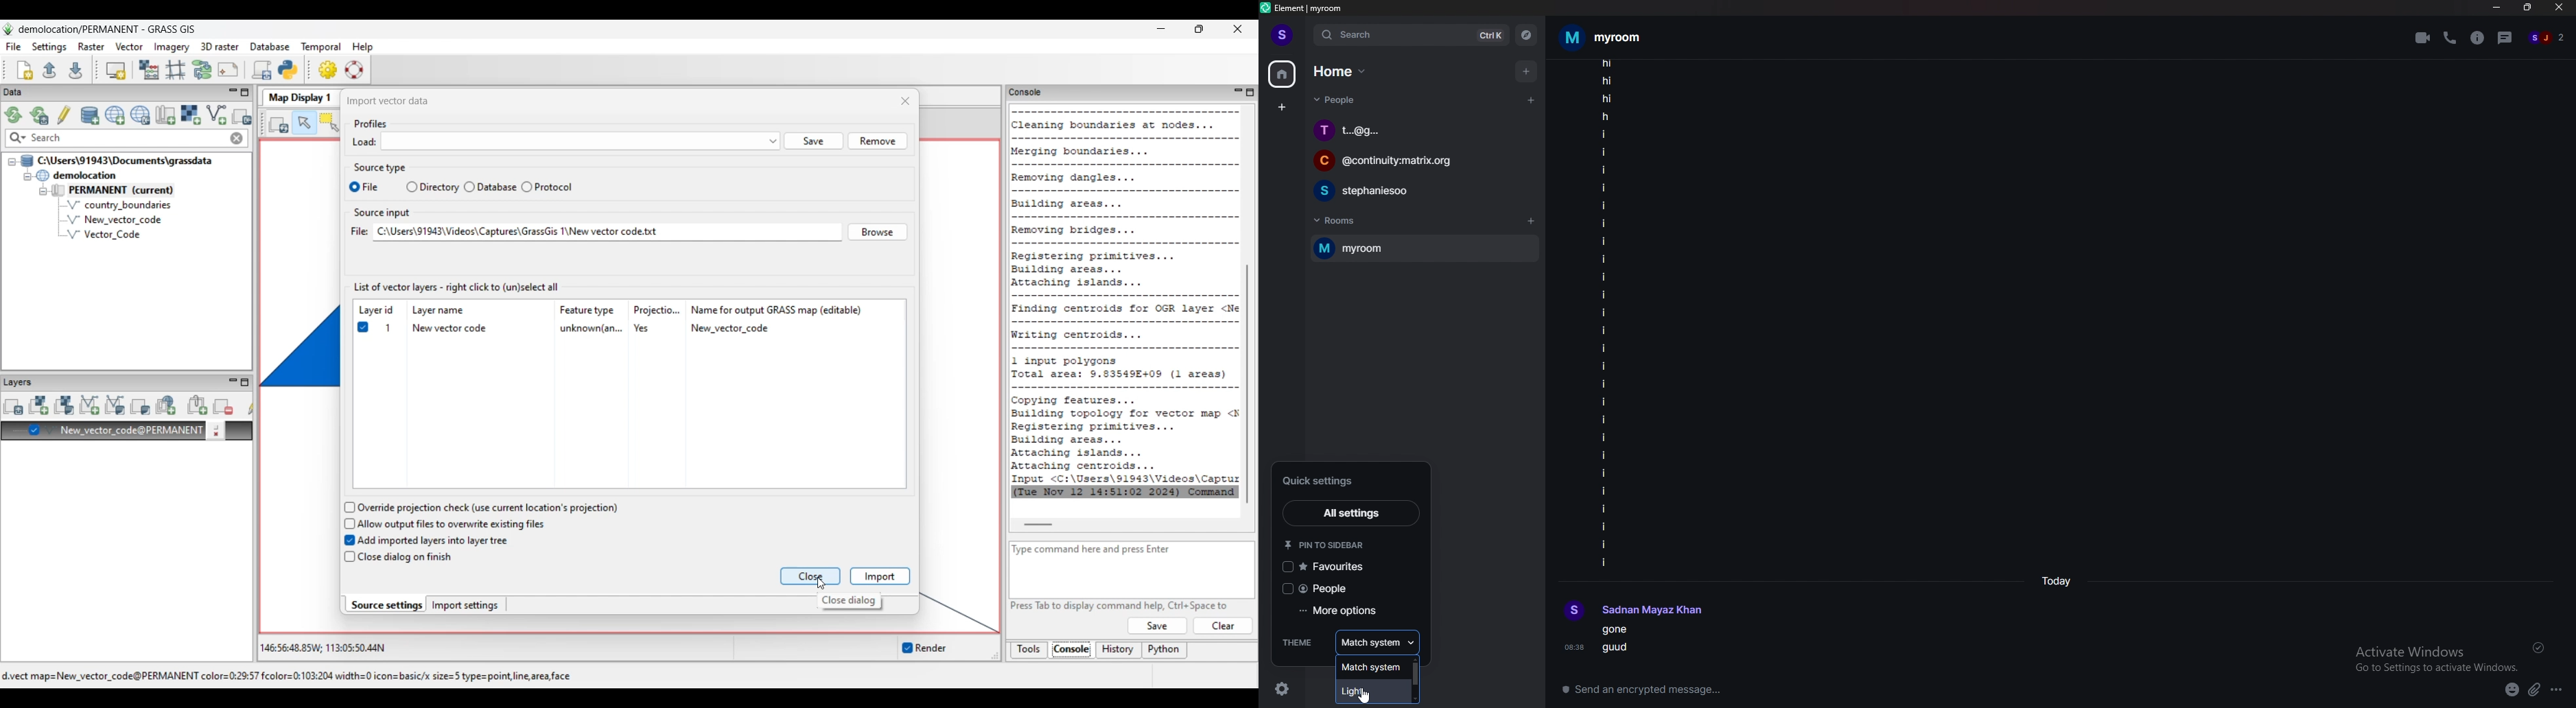 This screenshot has height=728, width=2576. Describe the element at coordinates (76, 175) in the screenshot. I see `Double click to collapse demolocation` at that location.